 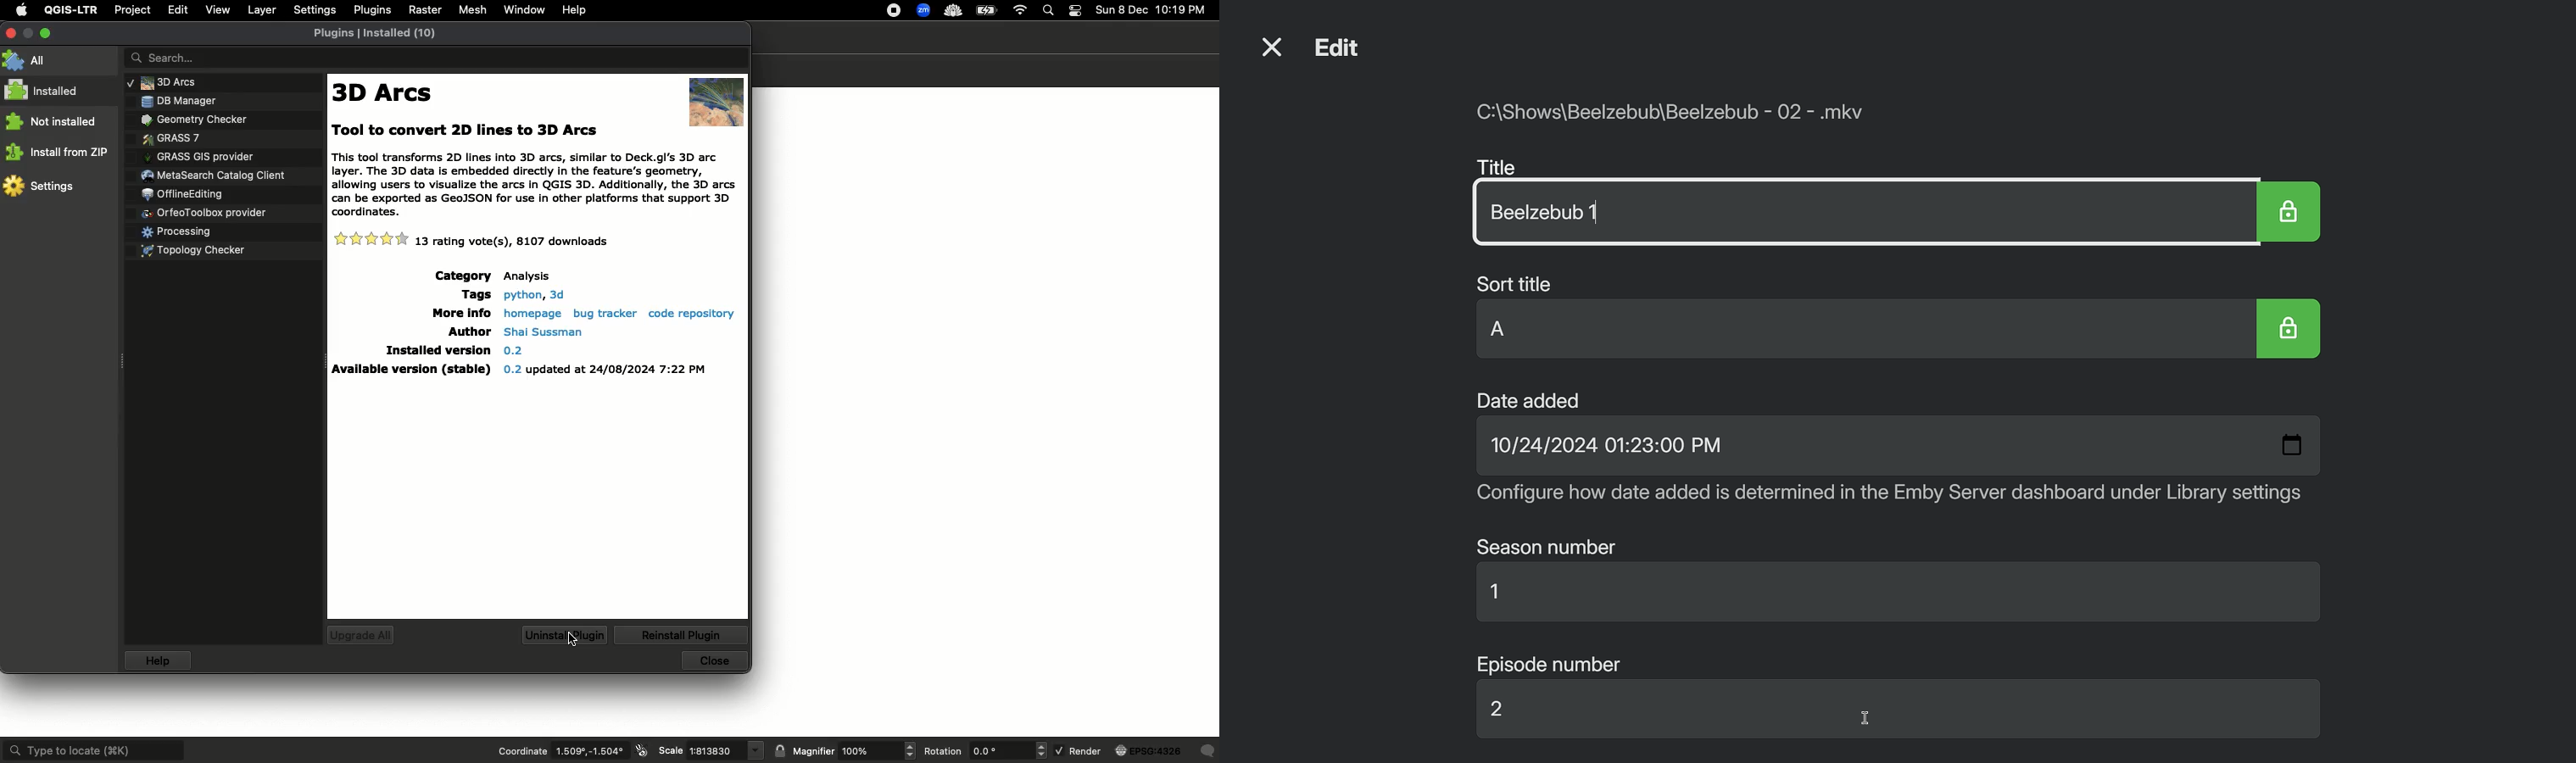 What do you see at coordinates (457, 350) in the screenshot?
I see `Details` at bounding box center [457, 350].